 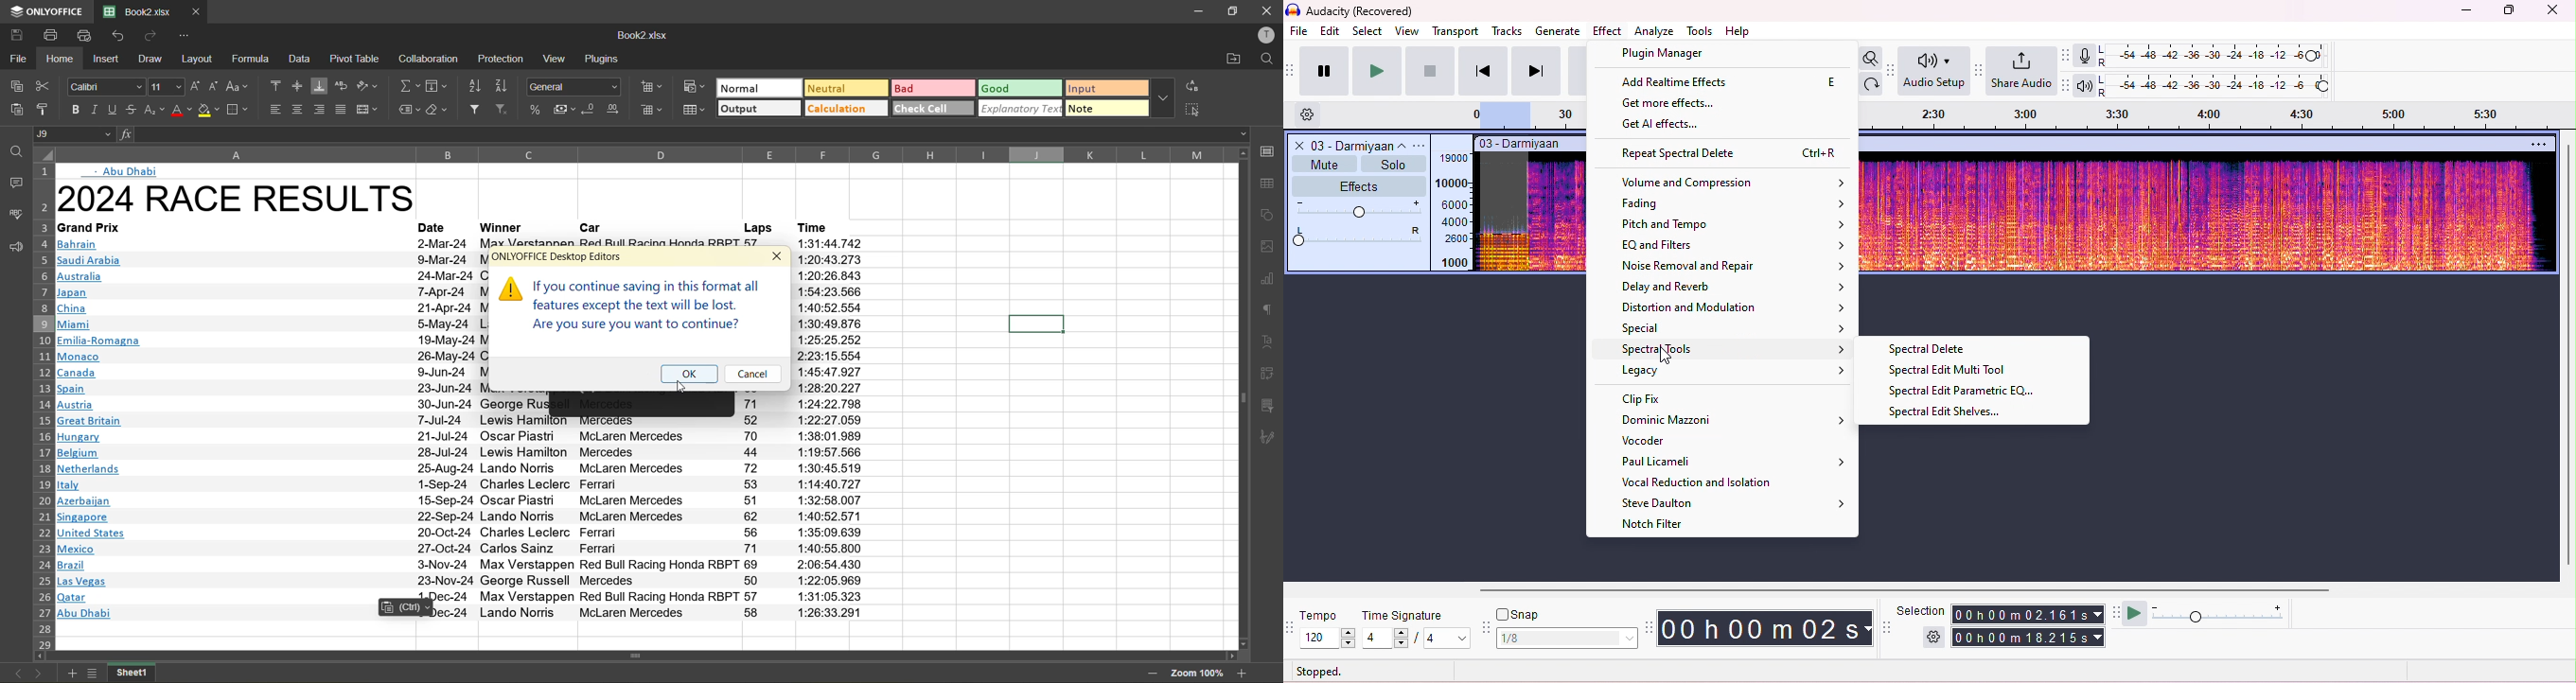 I want to click on column name, so click(x=635, y=154).